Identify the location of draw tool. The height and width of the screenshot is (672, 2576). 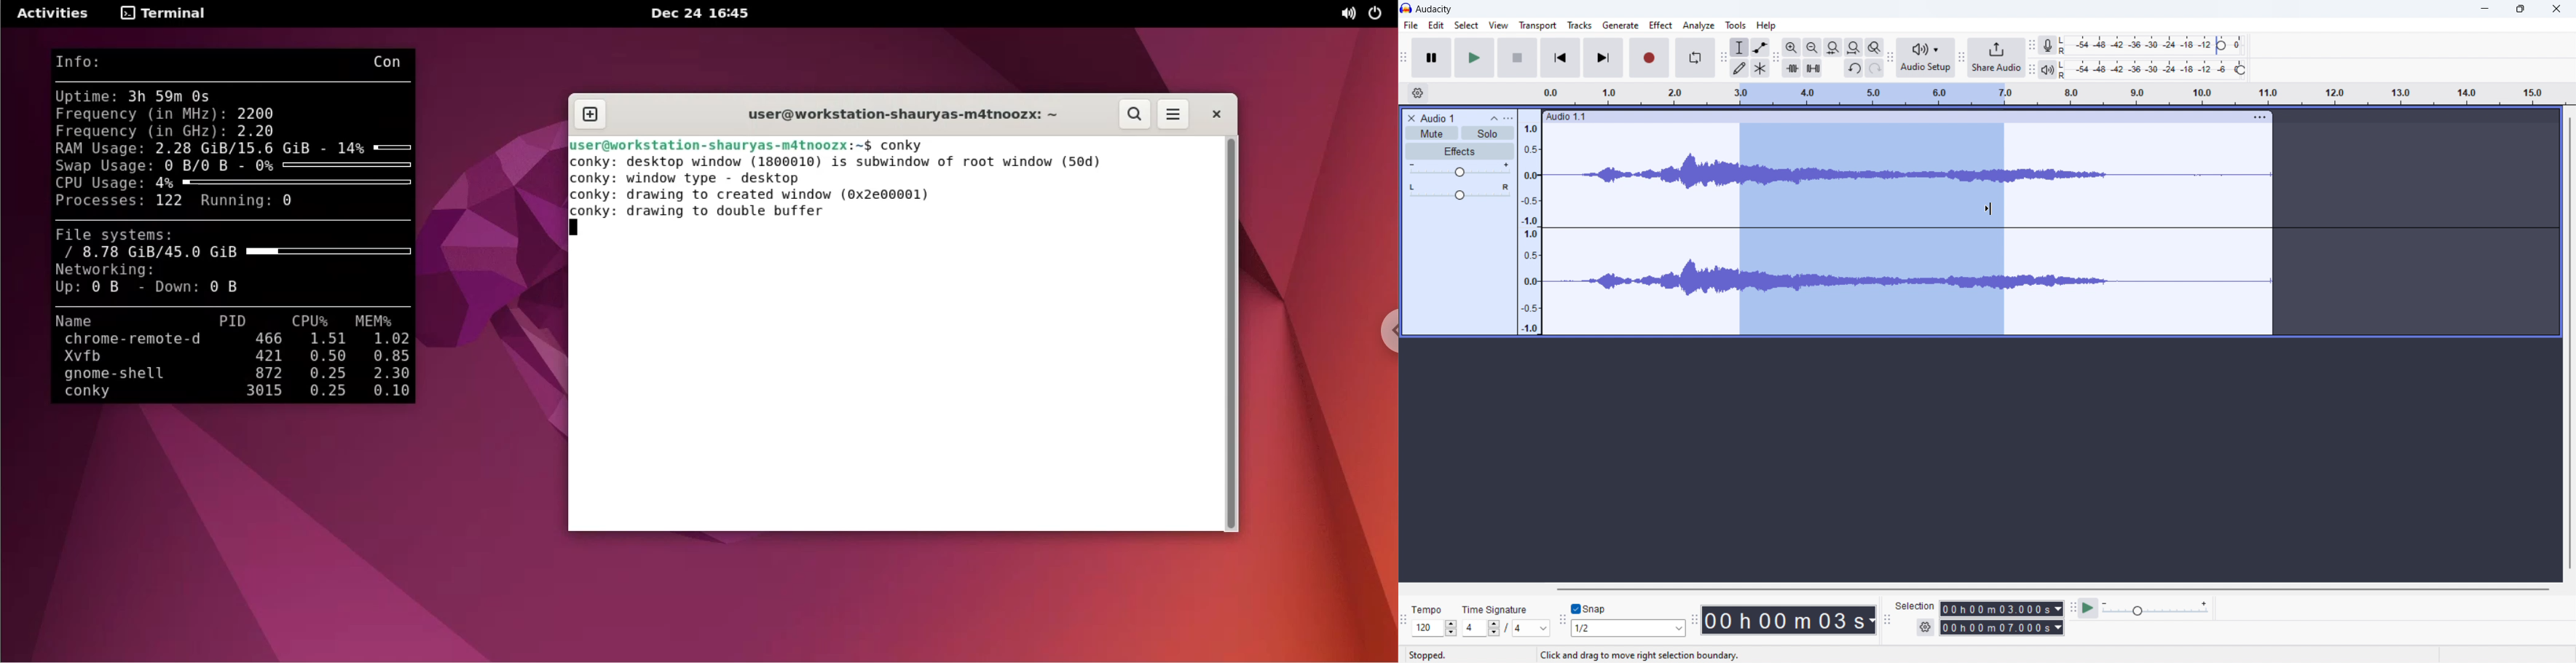
(1740, 69).